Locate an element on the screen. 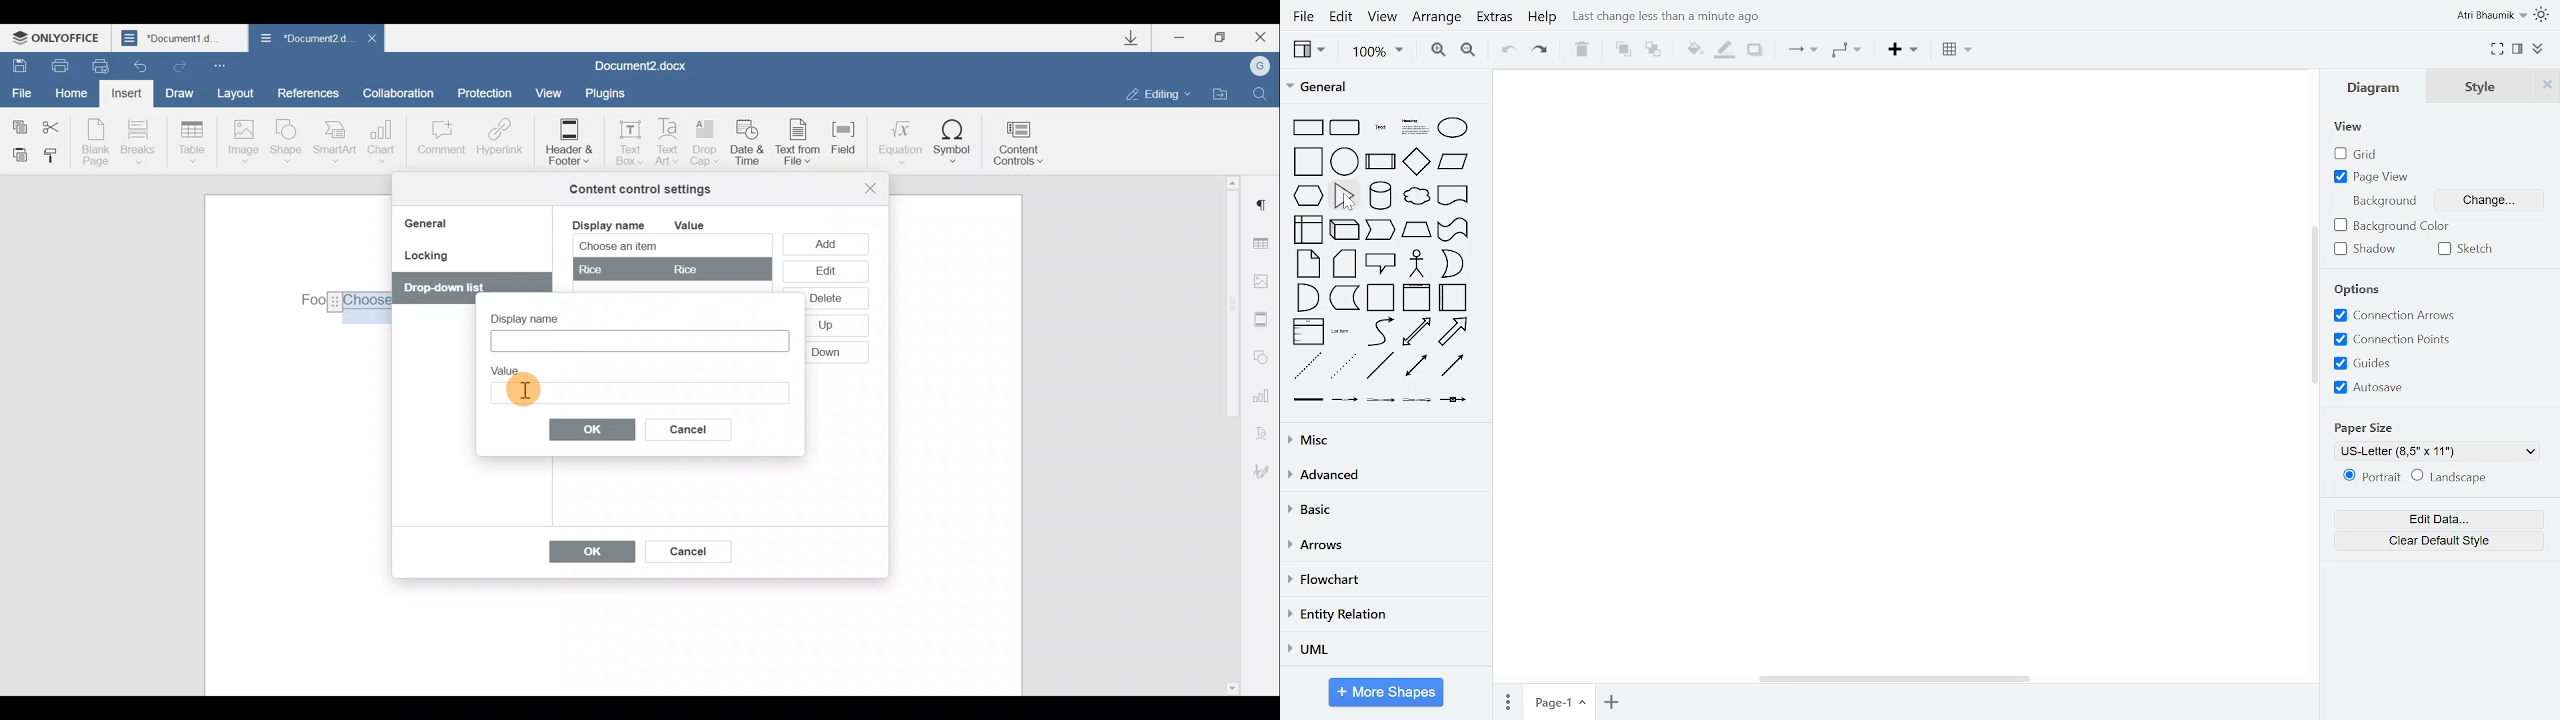 Image resolution: width=2576 pixels, height=728 pixels. trapezoid is located at coordinates (1416, 232).